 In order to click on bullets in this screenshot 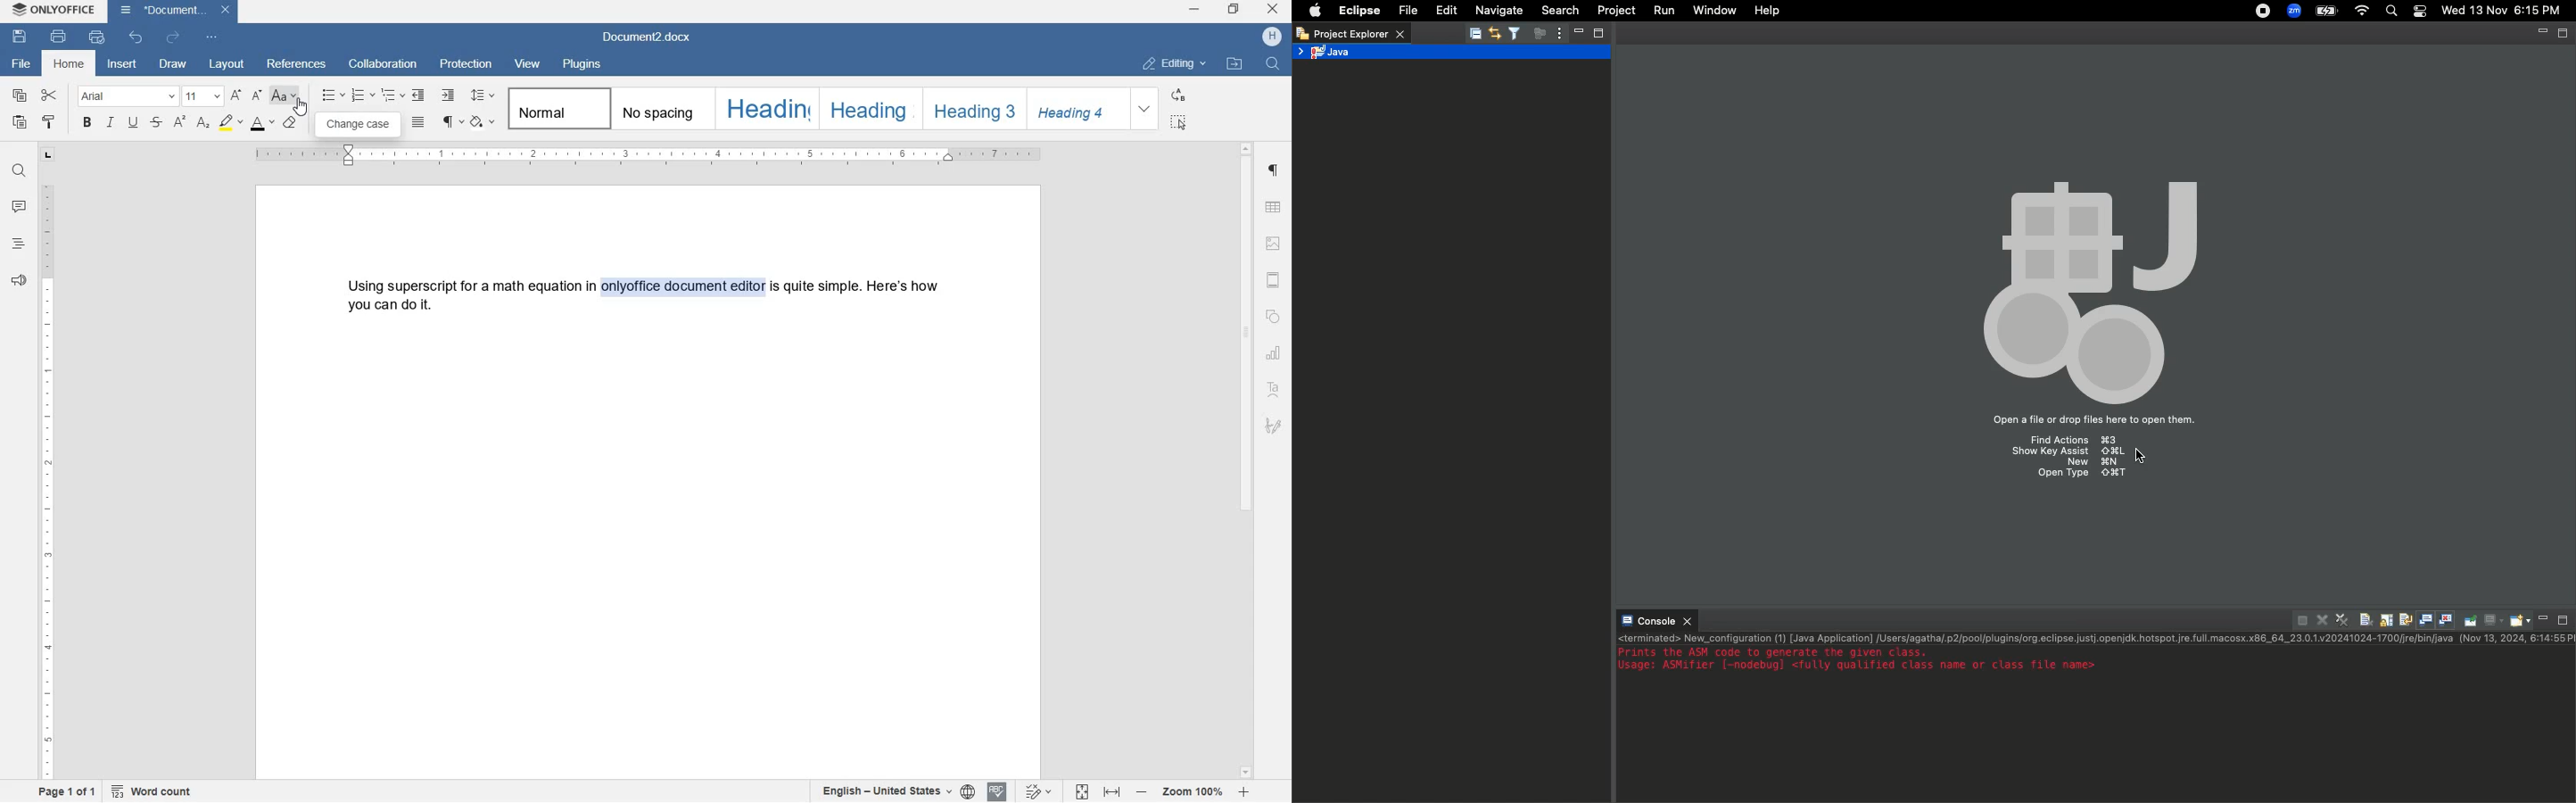, I will do `click(333, 95)`.